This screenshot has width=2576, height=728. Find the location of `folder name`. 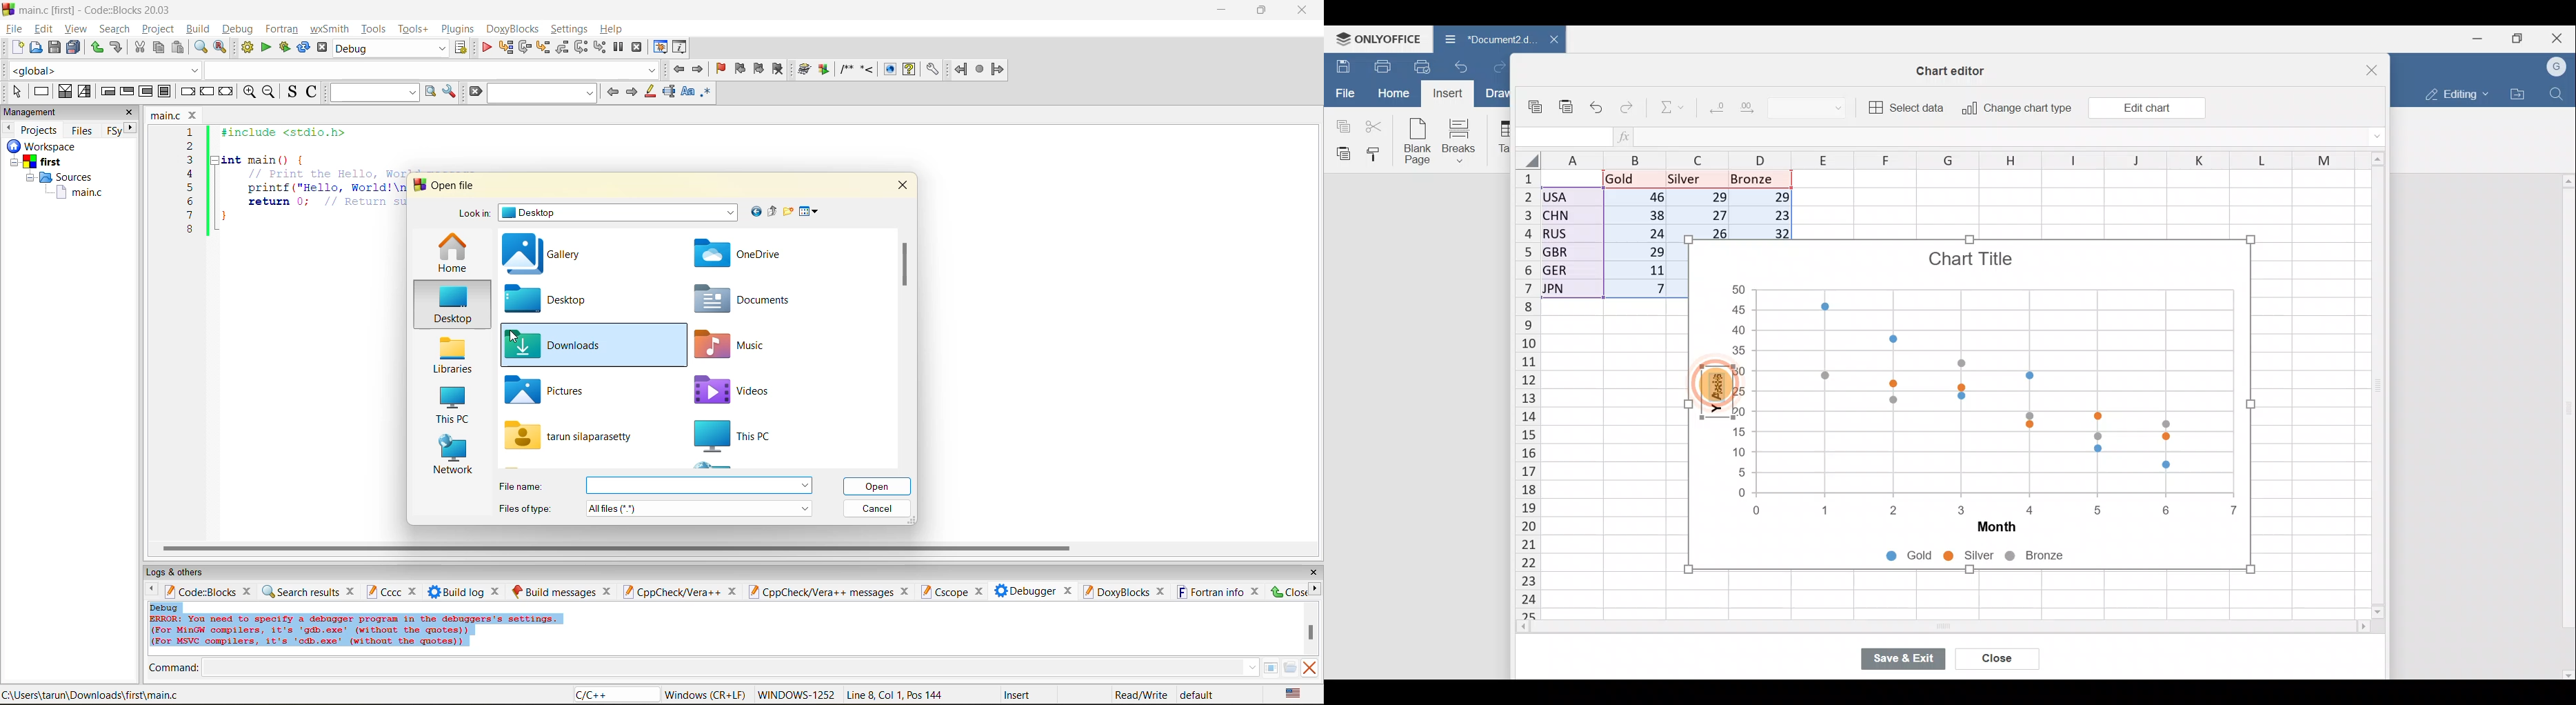

folder name is located at coordinates (620, 212).